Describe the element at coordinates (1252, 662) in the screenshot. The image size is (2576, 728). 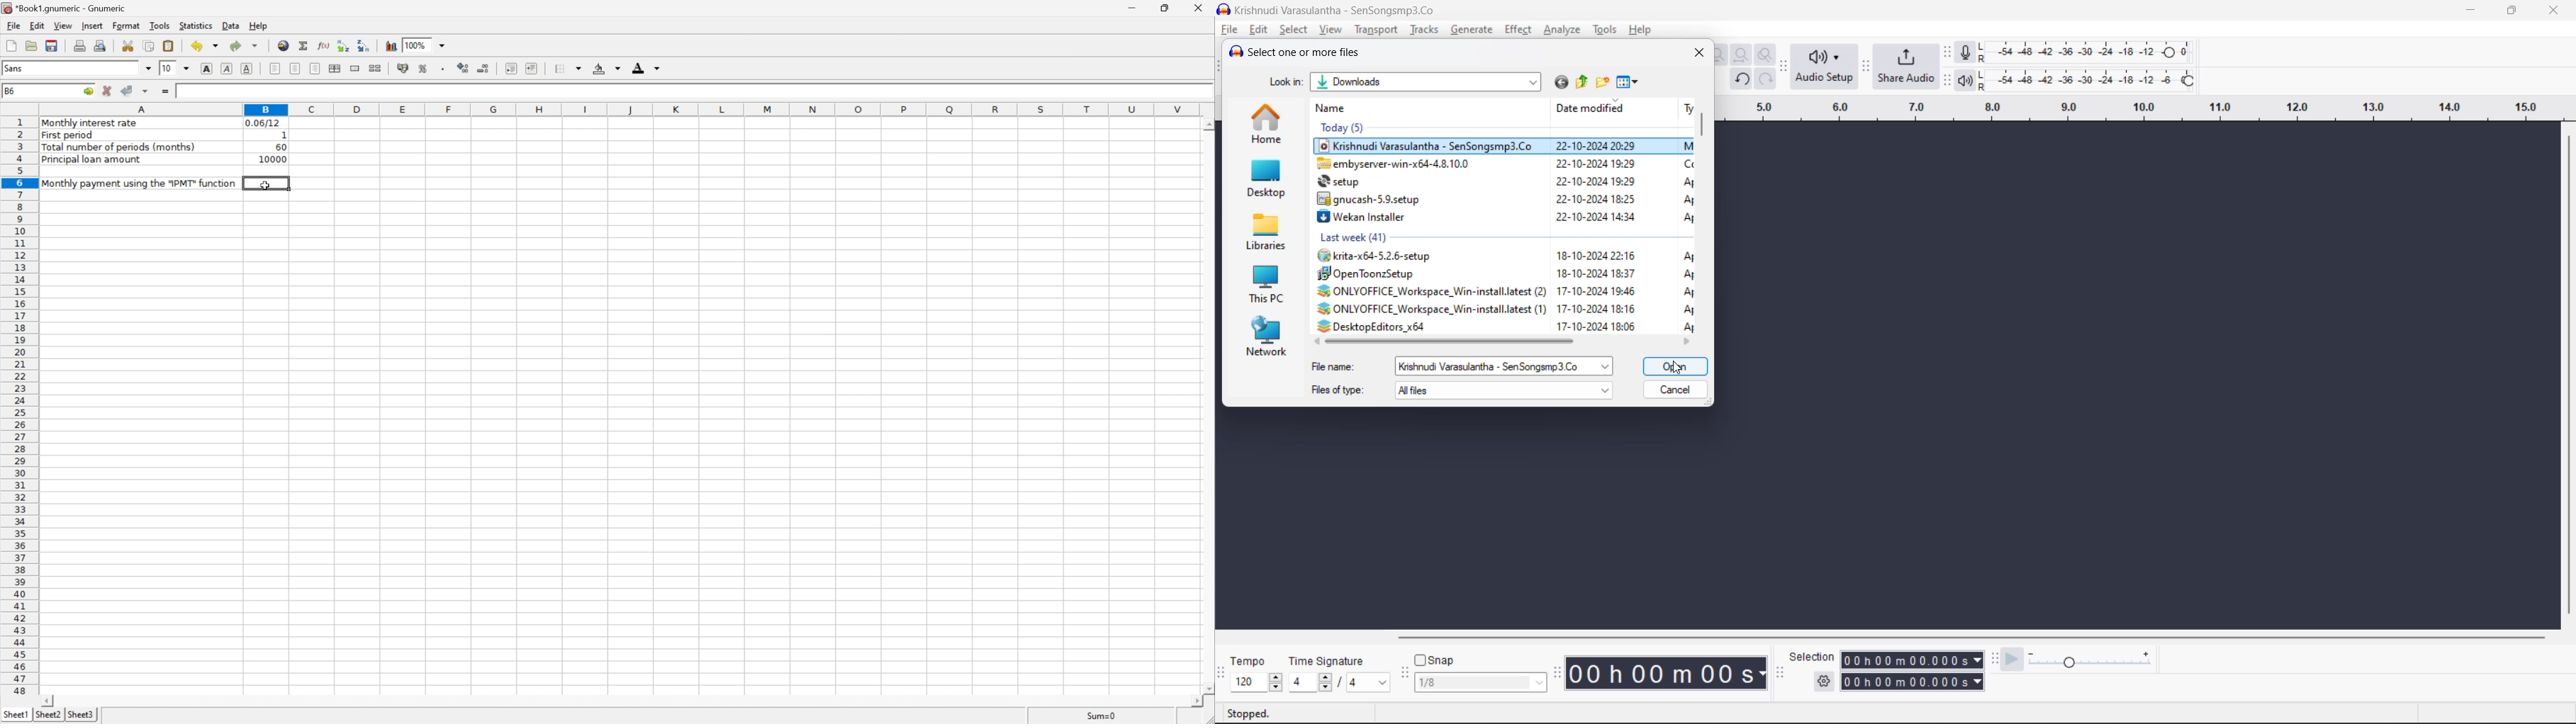
I see `tempo` at that location.